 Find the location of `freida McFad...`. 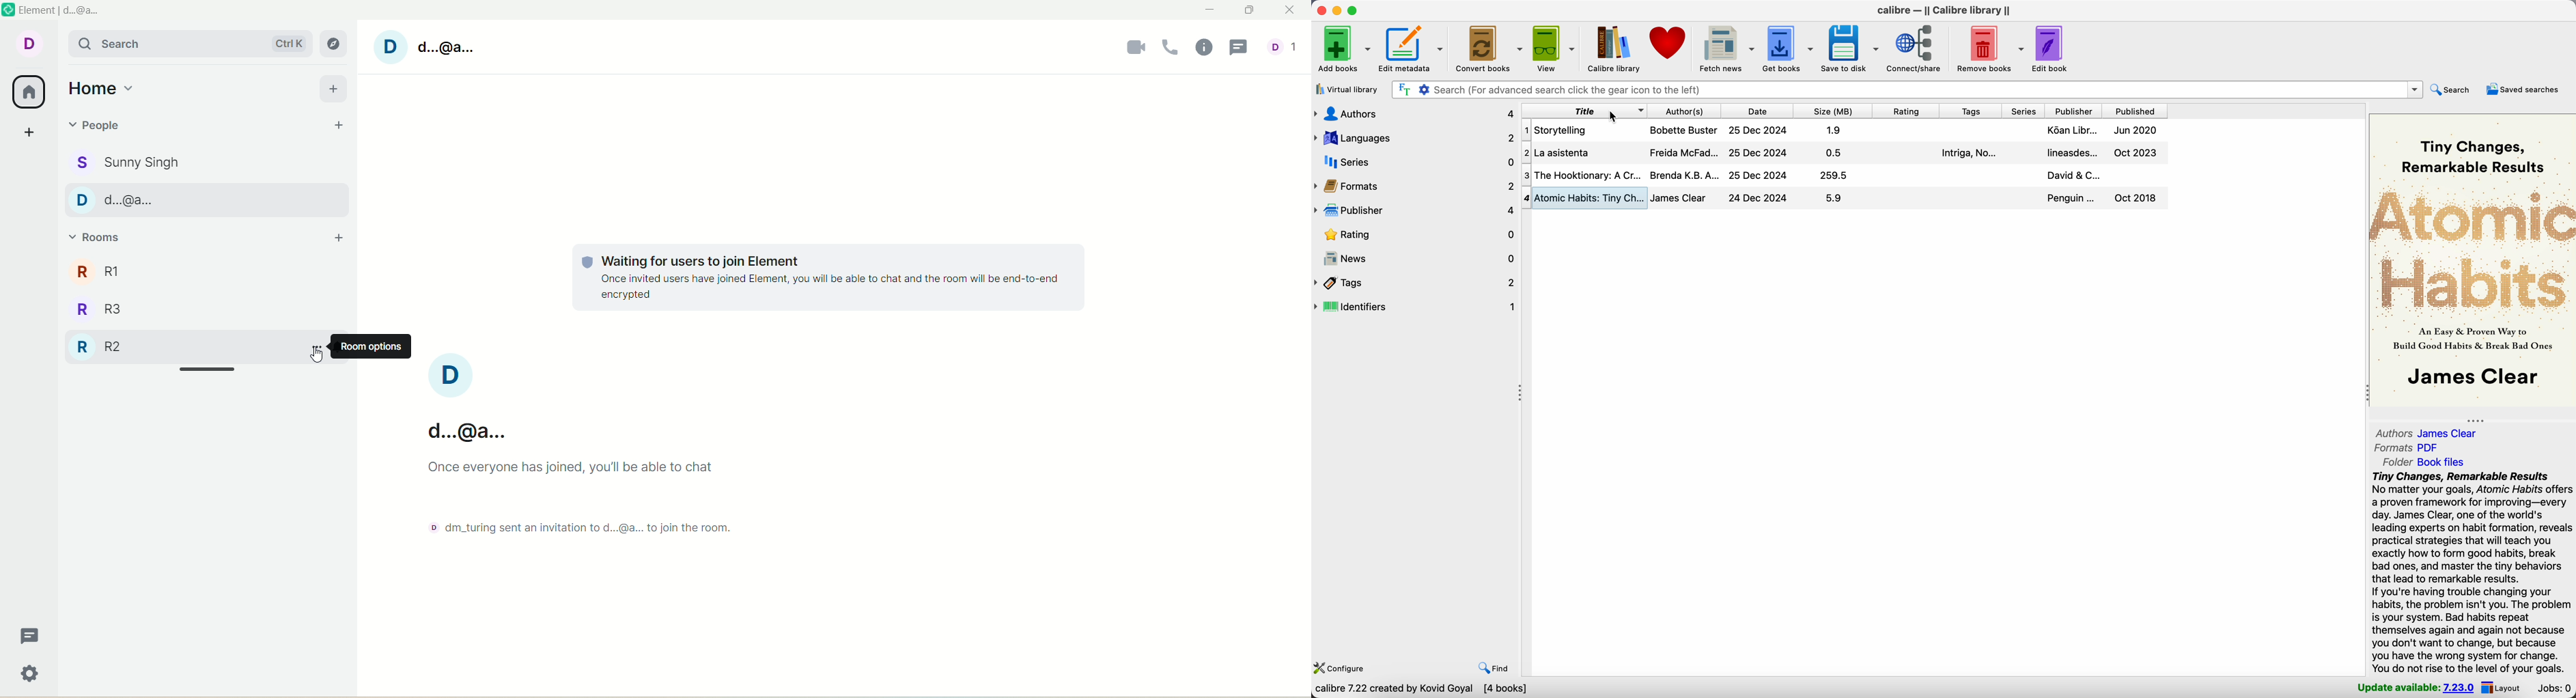

freida McFad... is located at coordinates (1685, 152).